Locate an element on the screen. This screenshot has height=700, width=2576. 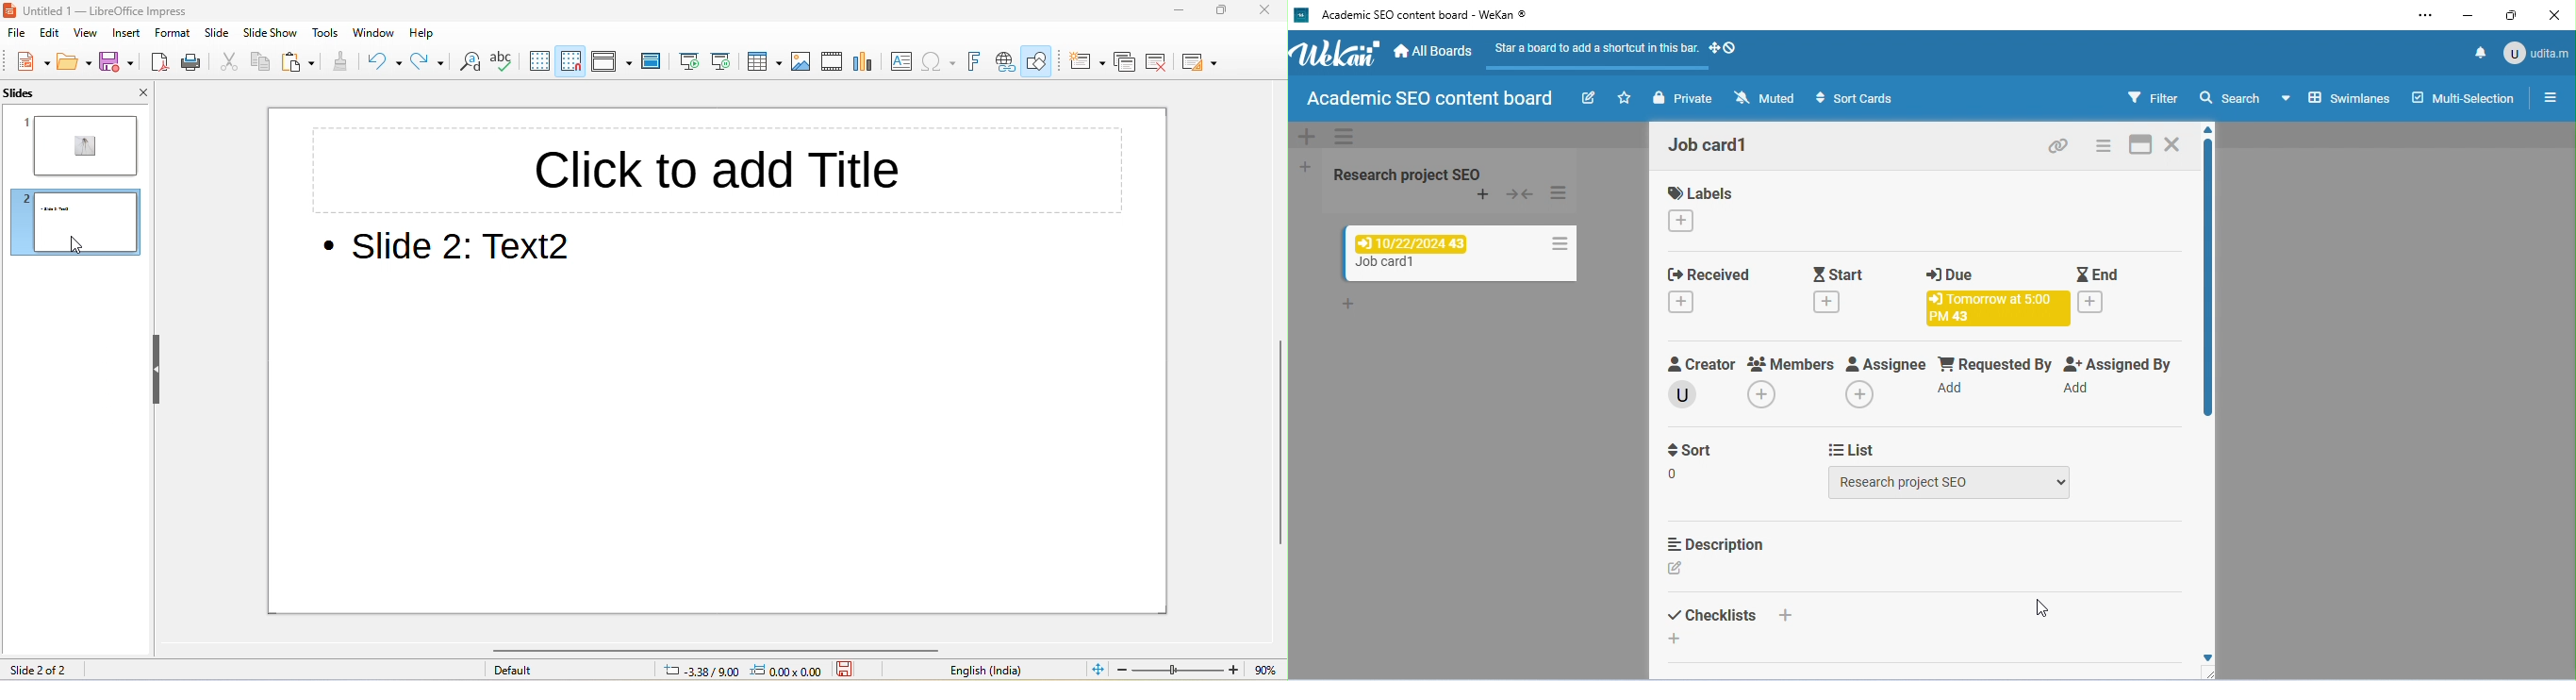
display view is located at coordinates (611, 60).